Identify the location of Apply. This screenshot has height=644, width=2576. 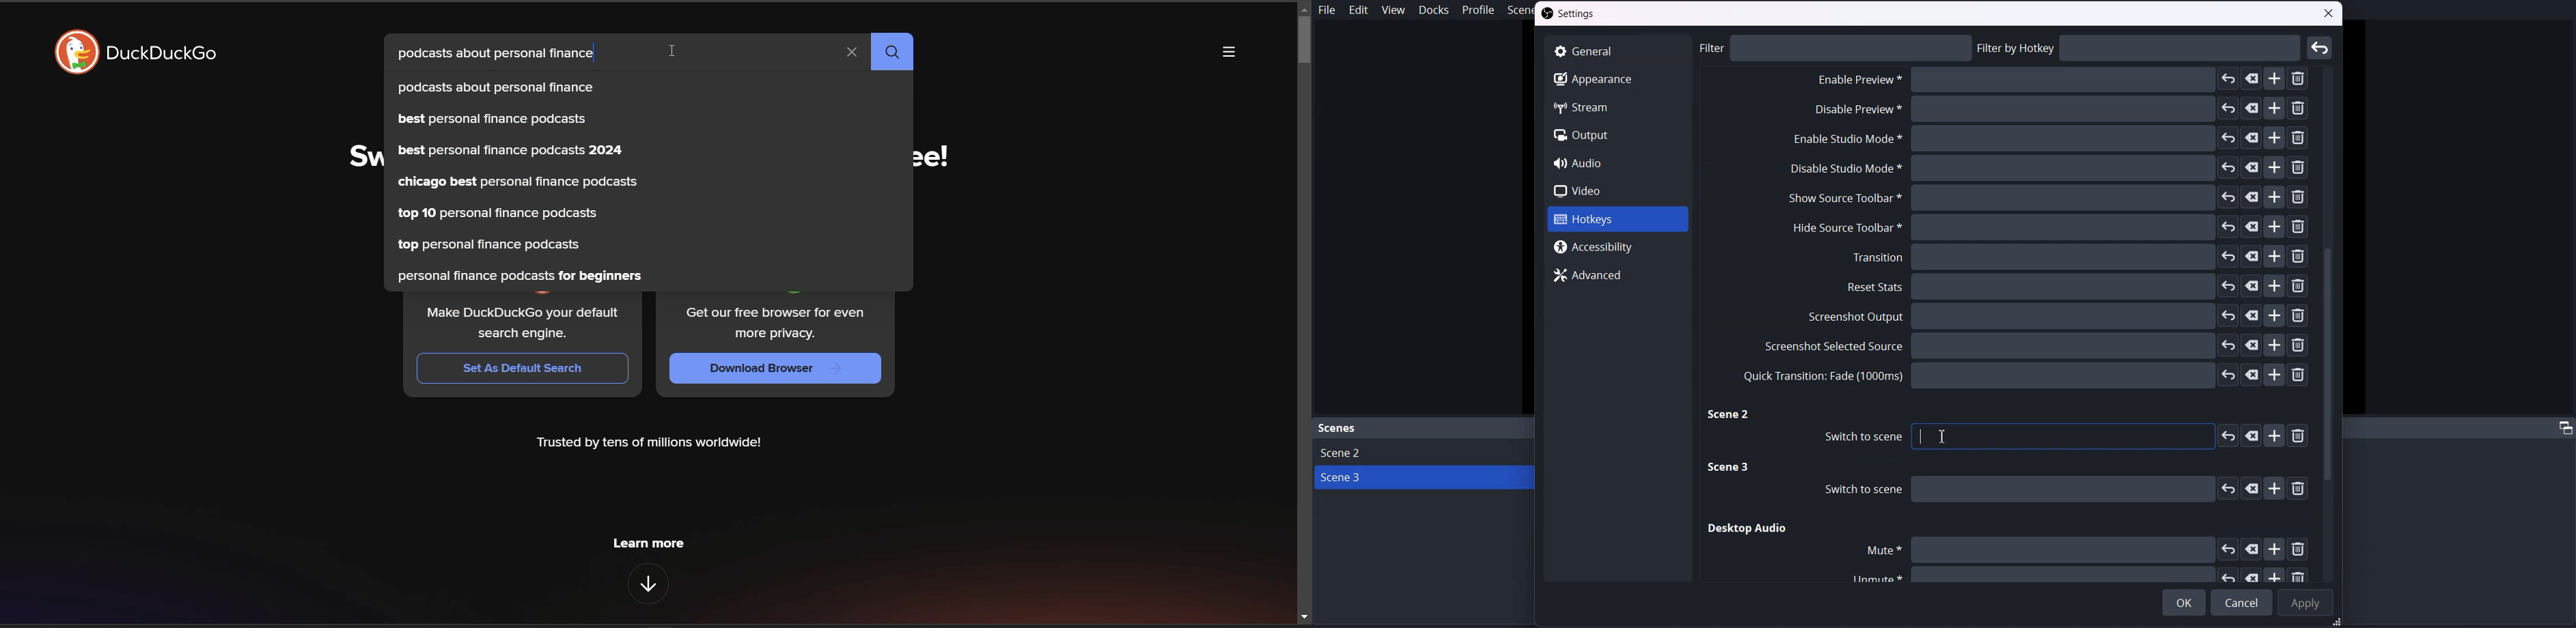
(2306, 603).